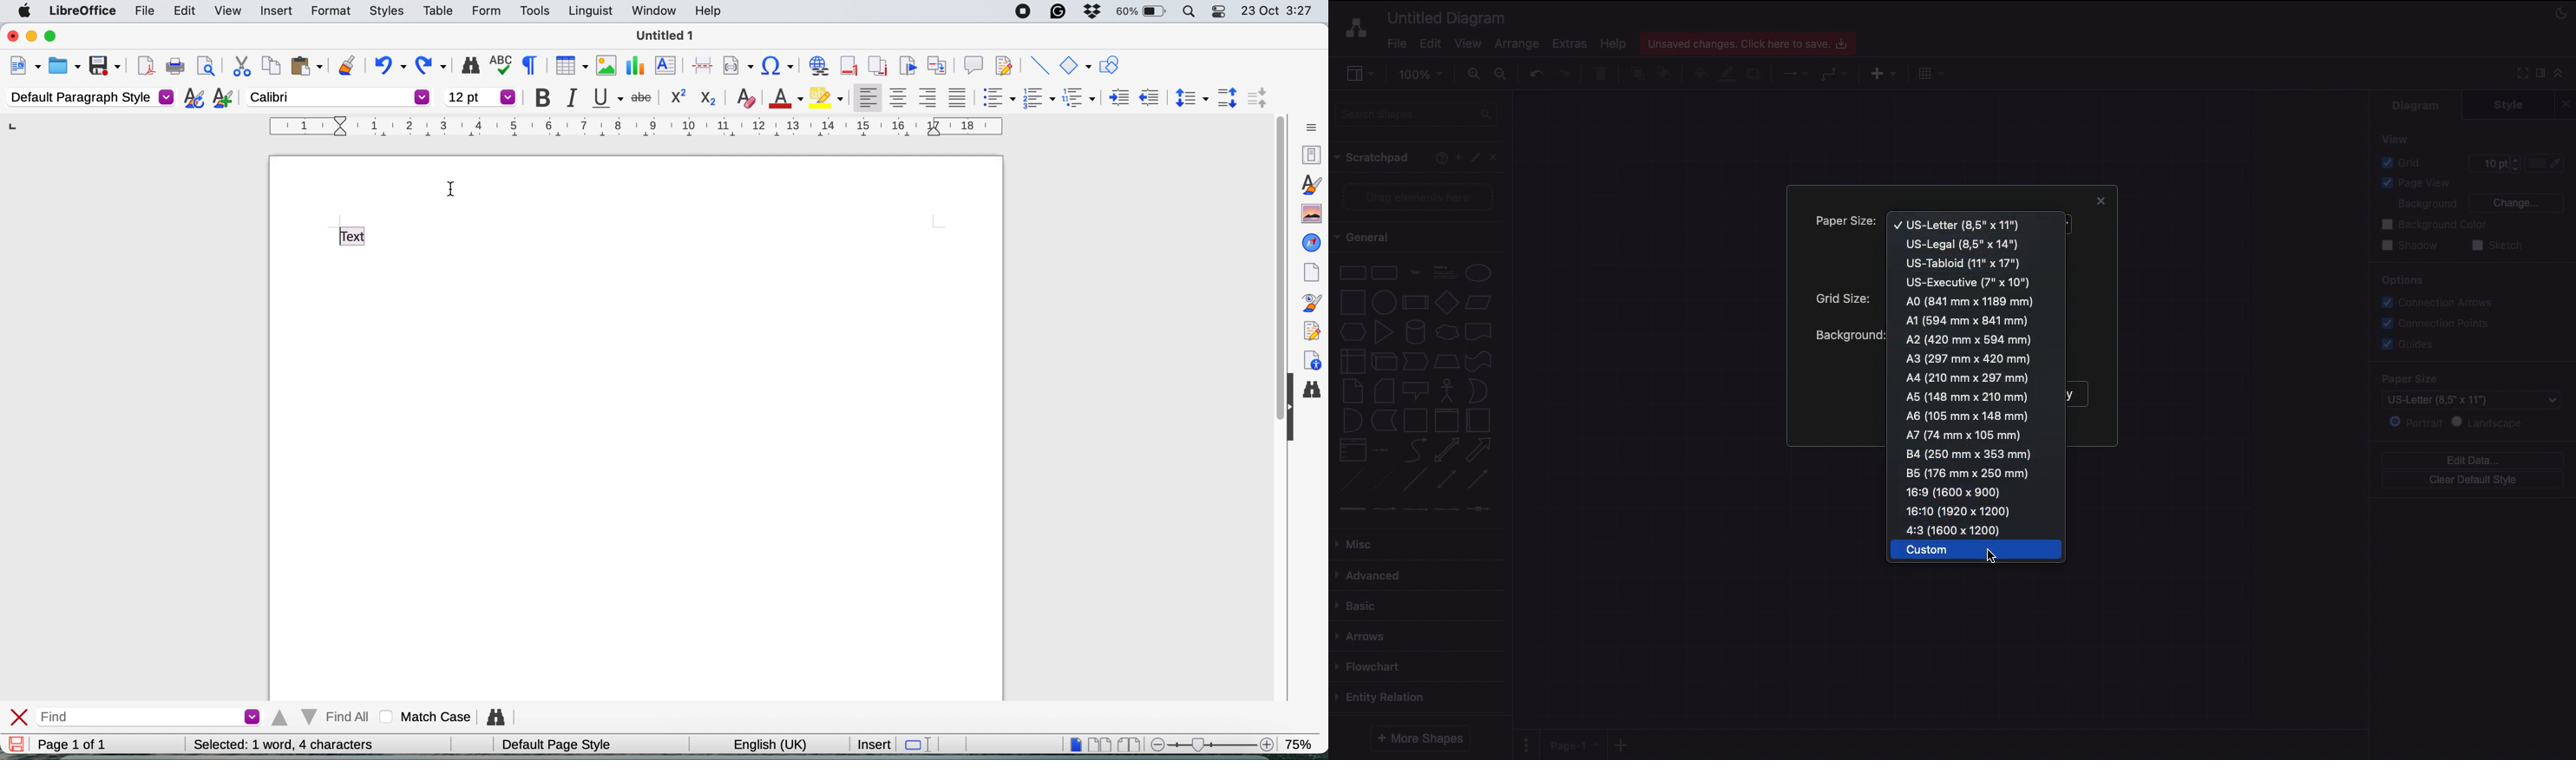  Describe the element at coordinates (2410, 345) in the screenshot. I see `Guides` at that location.